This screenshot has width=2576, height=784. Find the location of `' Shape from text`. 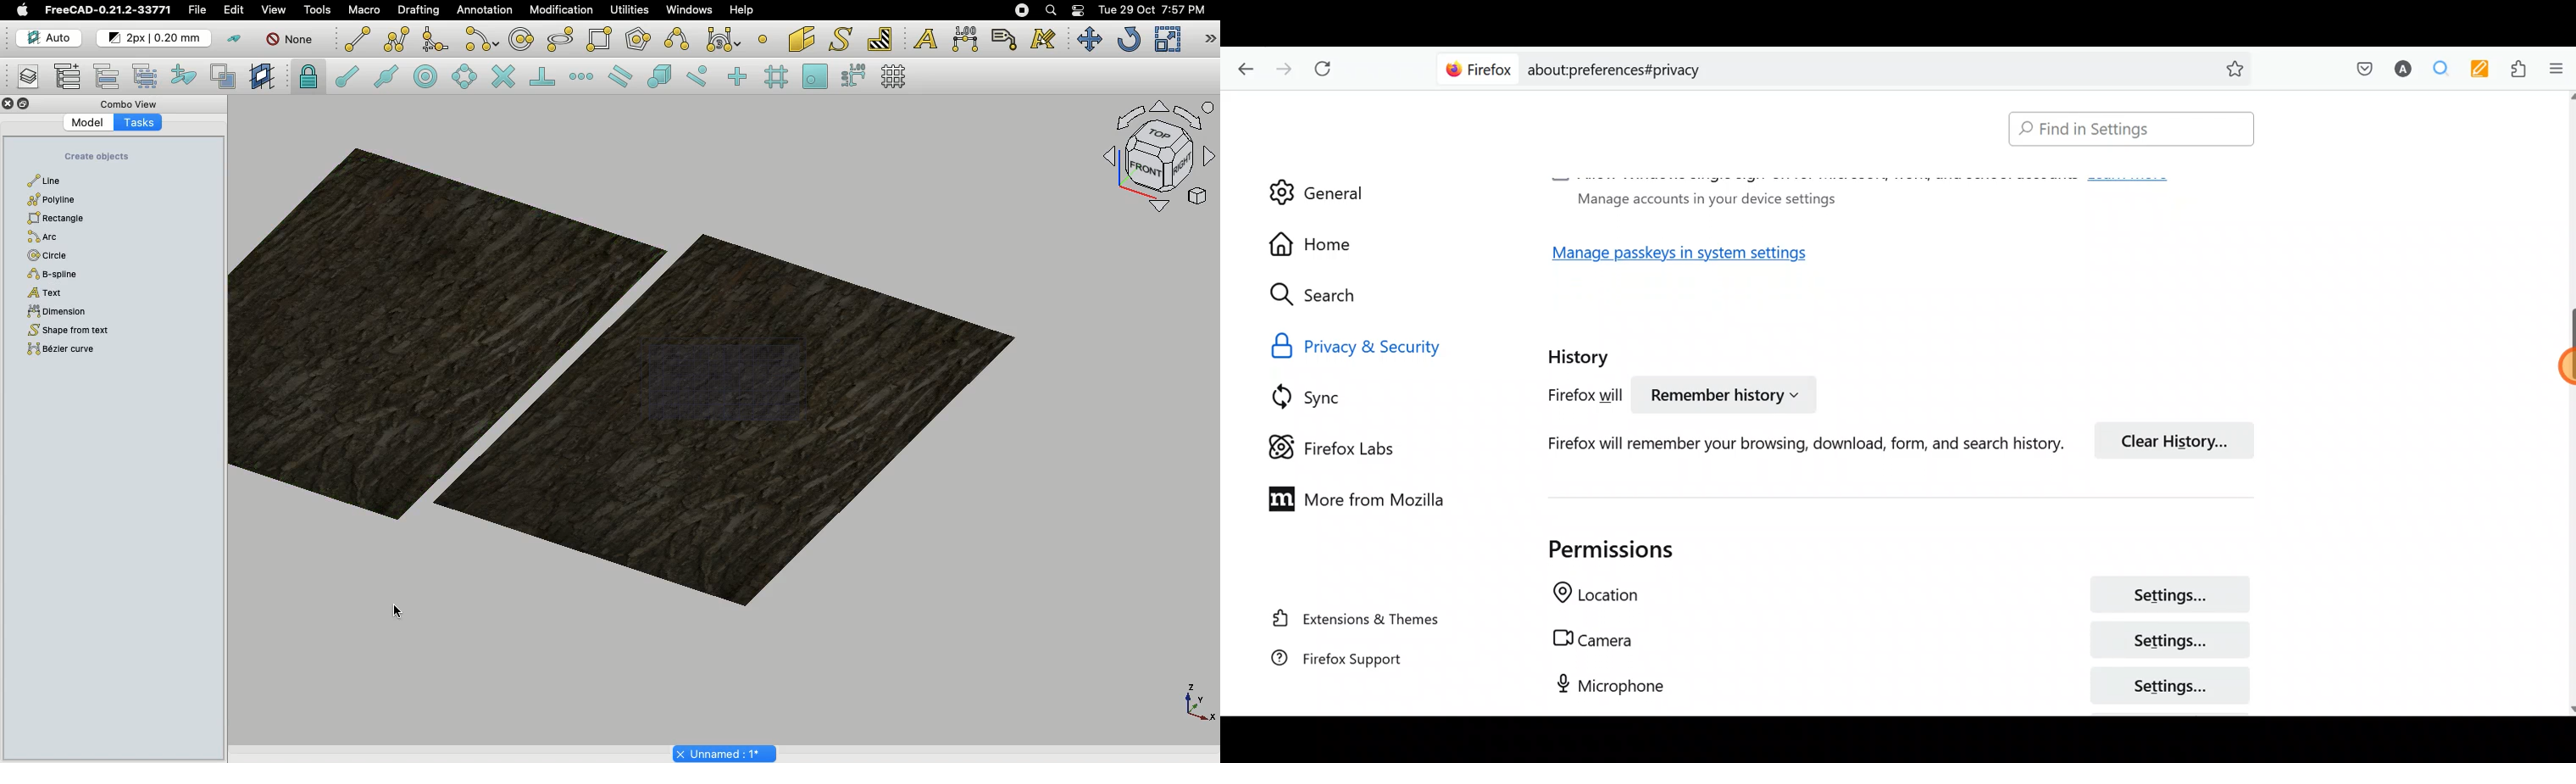

' Shape from text is located at coordinates (106, 331).